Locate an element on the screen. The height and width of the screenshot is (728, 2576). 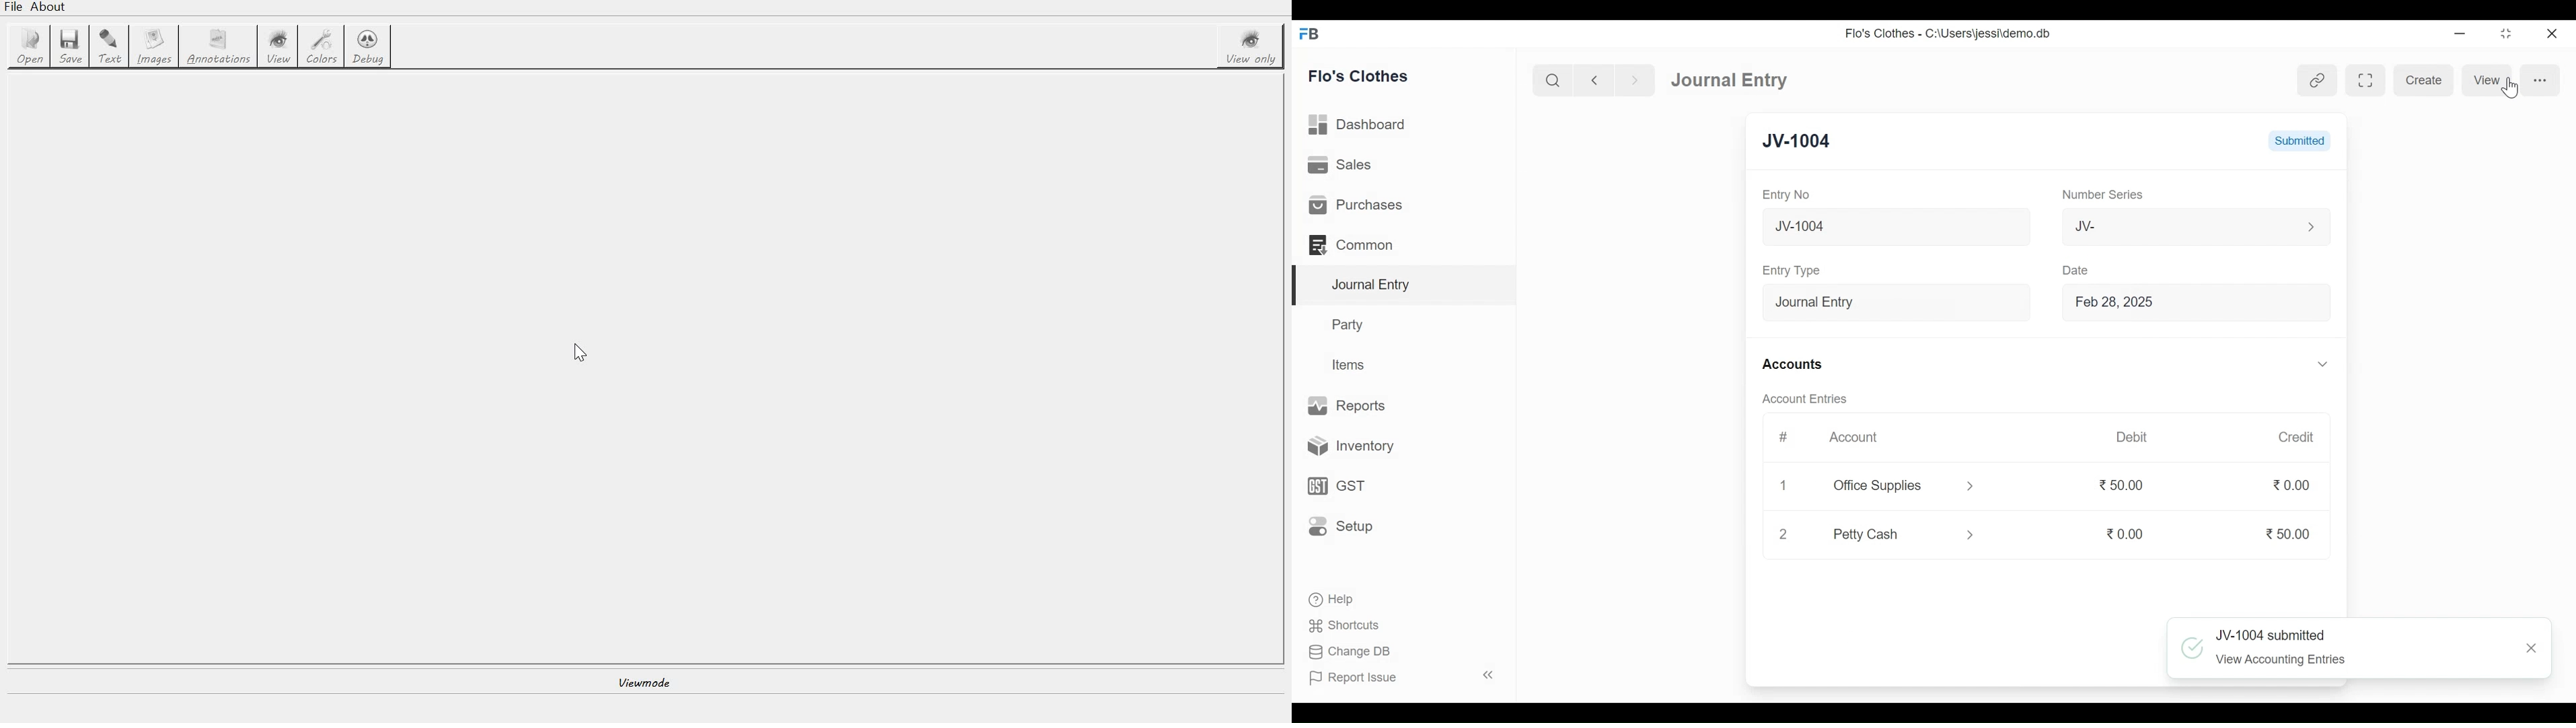
Close is located at coordinates (2535, 648).